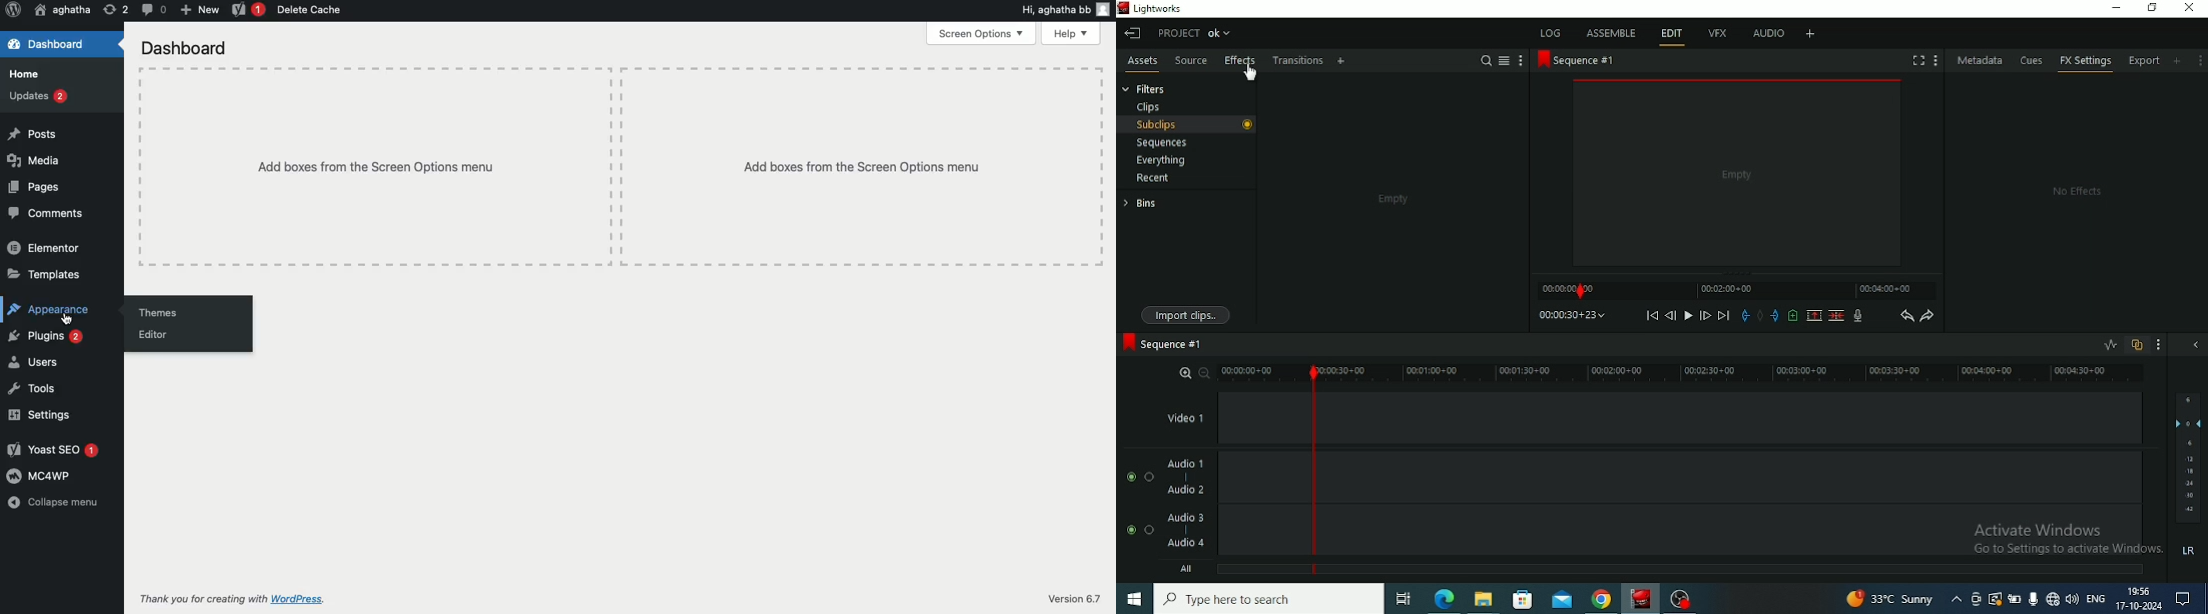 Image resolution: width=2212 pixels, height=616 pixels. I want to click on Screen options, so click(982, 33).